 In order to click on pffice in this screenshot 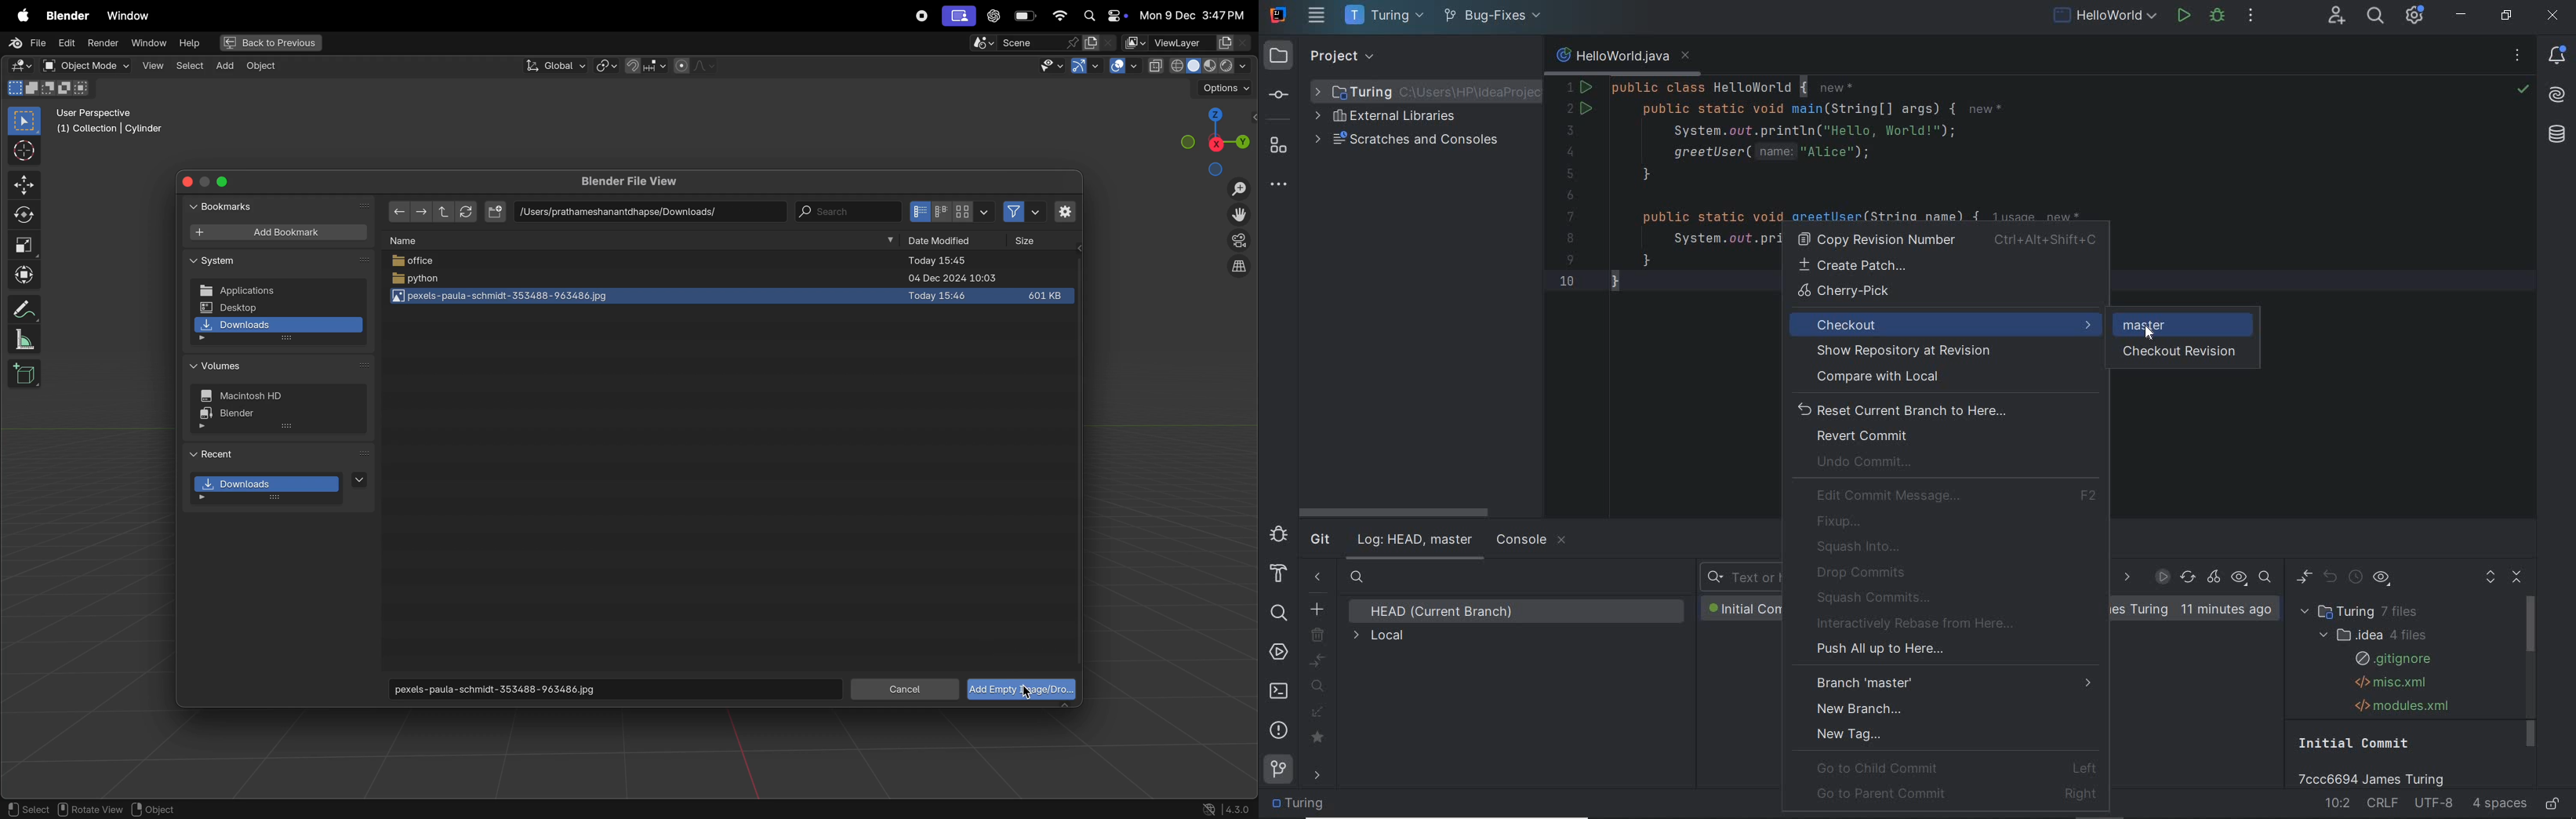, I will do `click(734, 263)`.